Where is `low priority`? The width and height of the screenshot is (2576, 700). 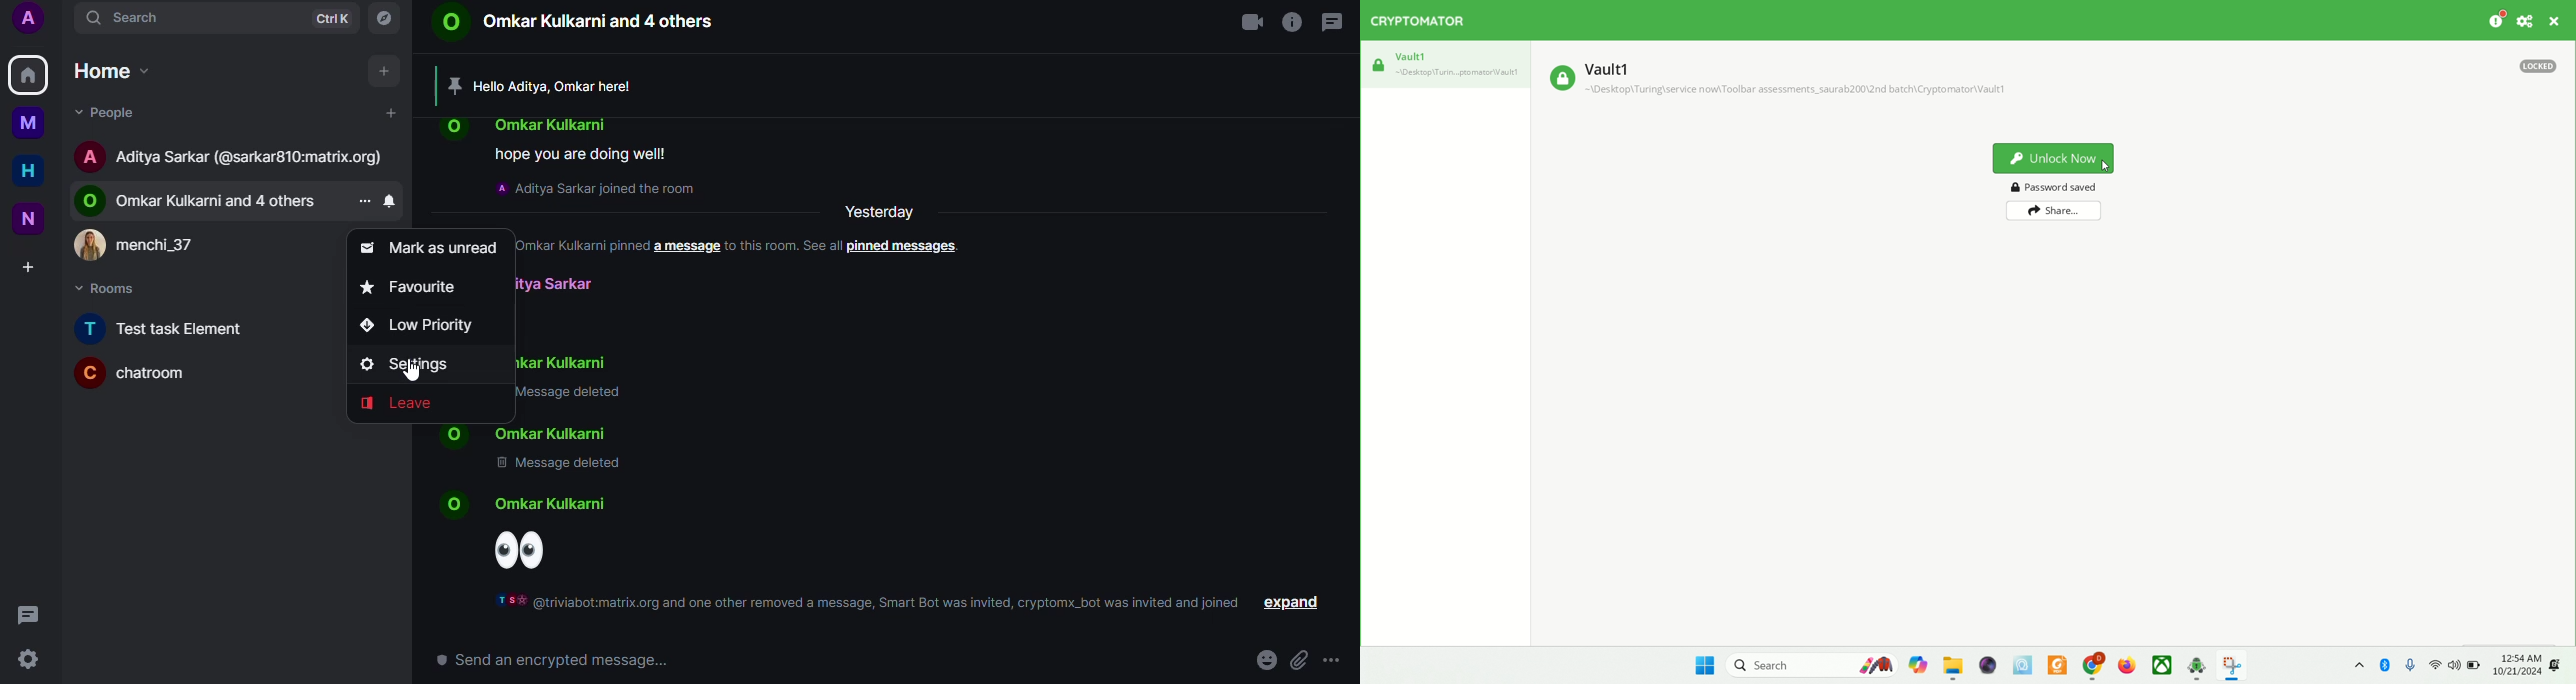 low priority is located at coordinates (424, 324).